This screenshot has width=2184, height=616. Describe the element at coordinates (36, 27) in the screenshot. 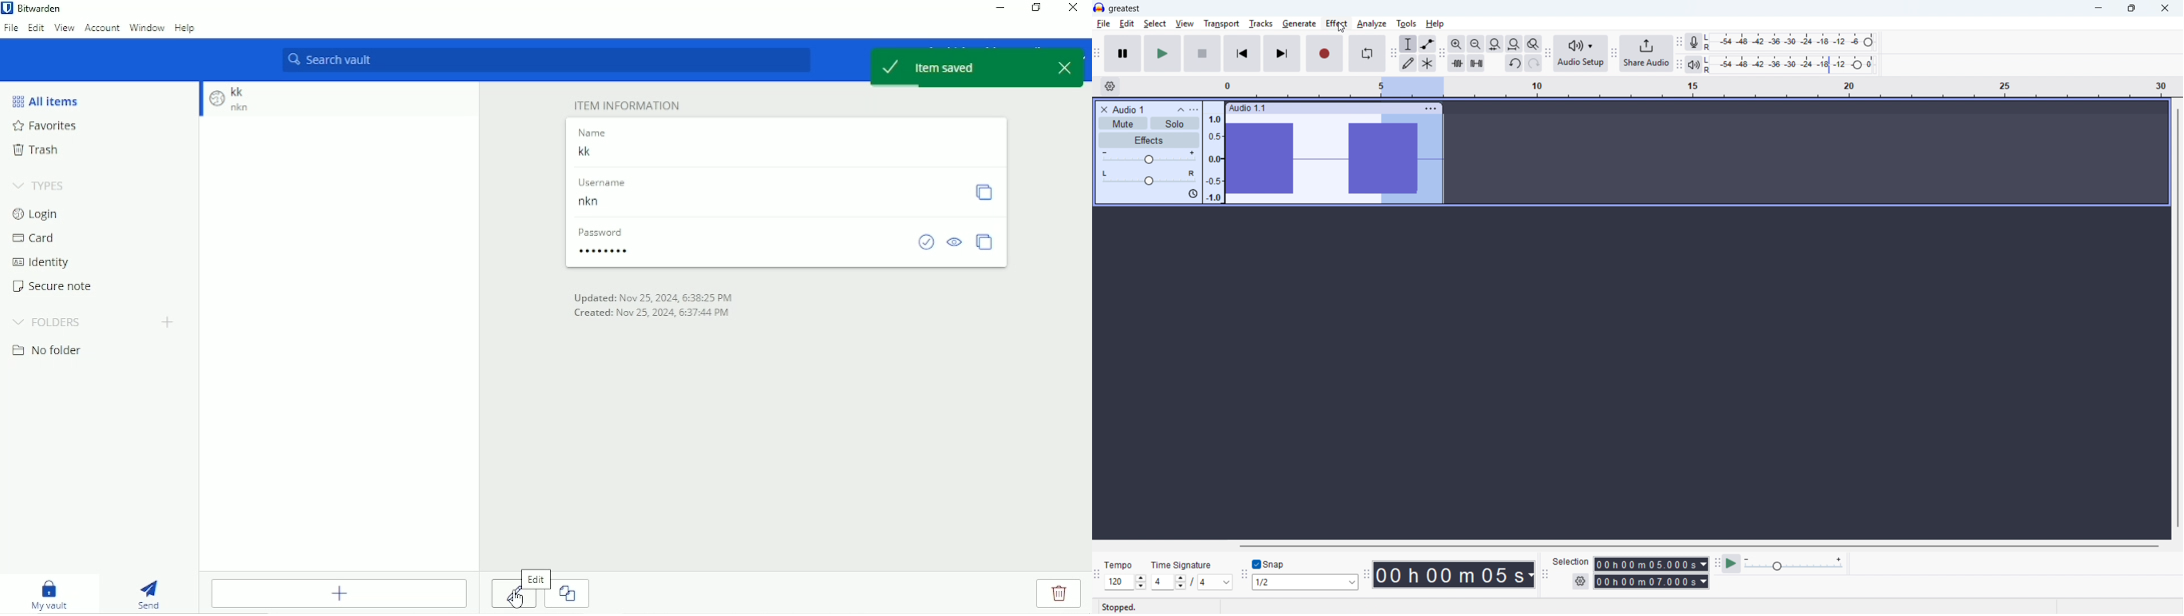

I see `Edit` at that location.